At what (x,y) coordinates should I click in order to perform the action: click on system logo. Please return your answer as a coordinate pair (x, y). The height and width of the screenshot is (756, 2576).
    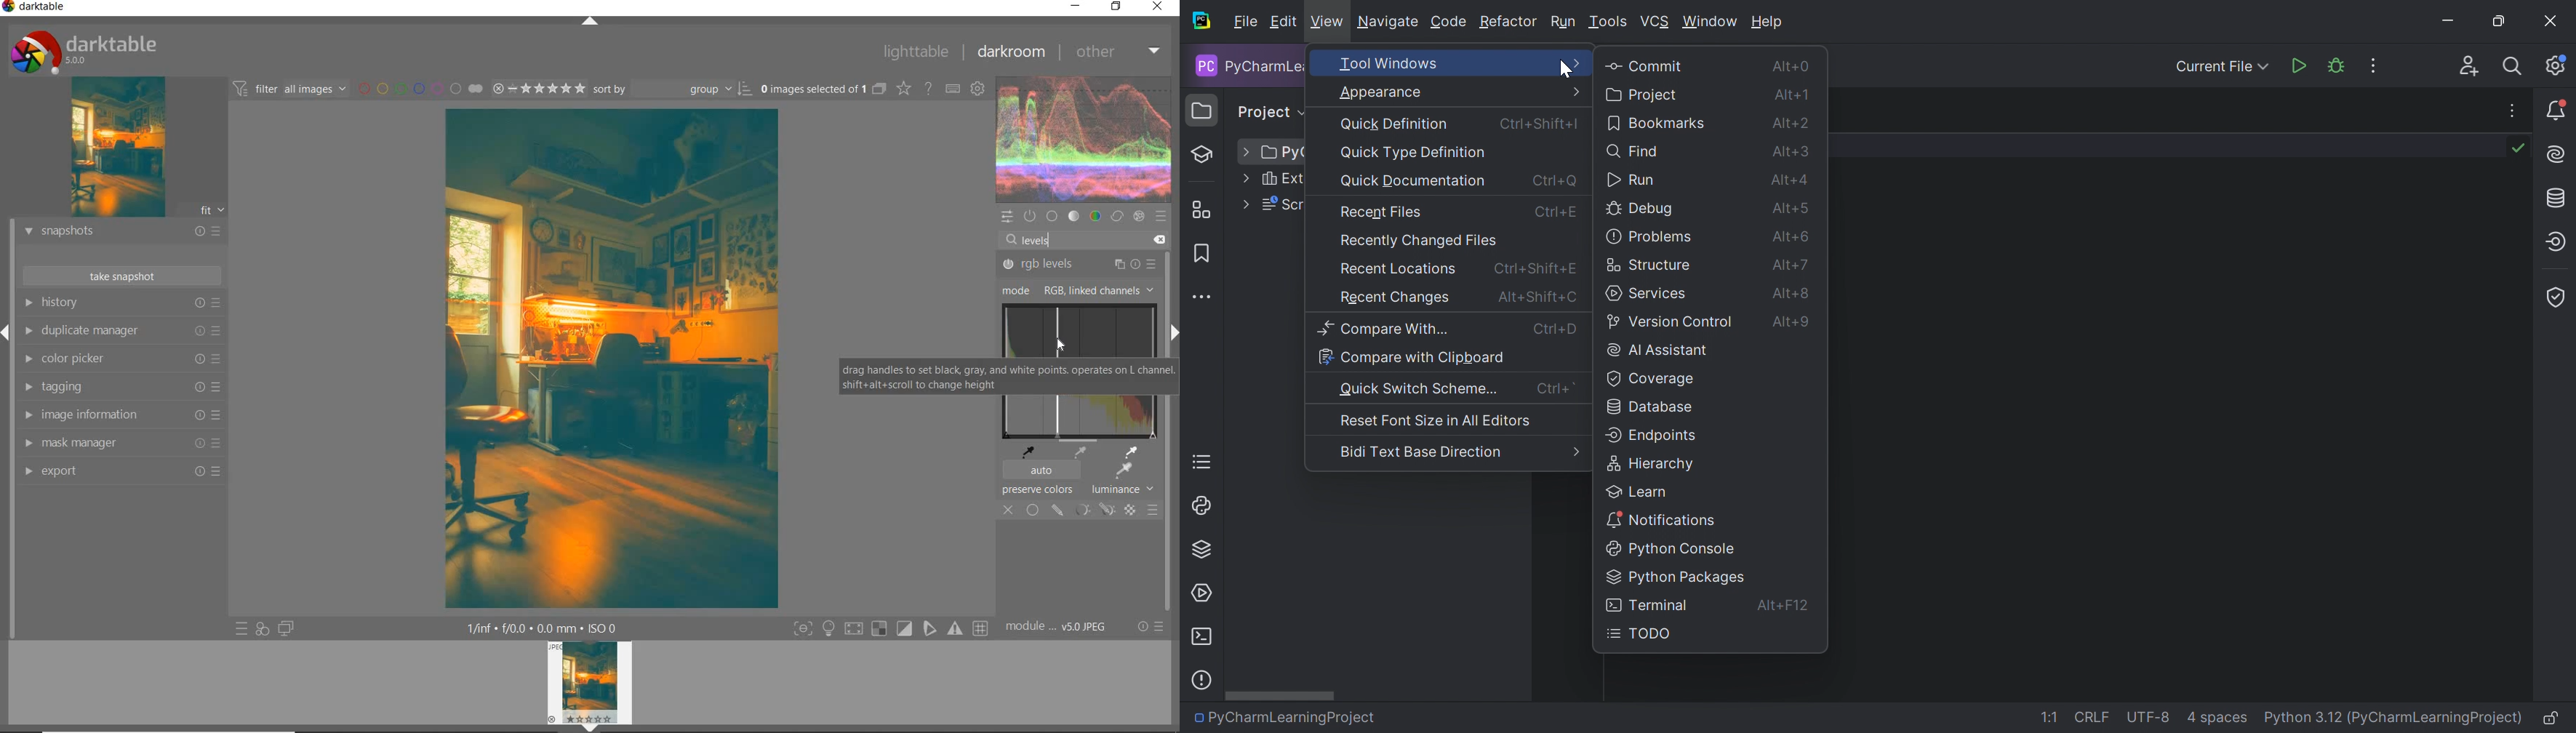
    Looking at the image, I should click on (81, 51).